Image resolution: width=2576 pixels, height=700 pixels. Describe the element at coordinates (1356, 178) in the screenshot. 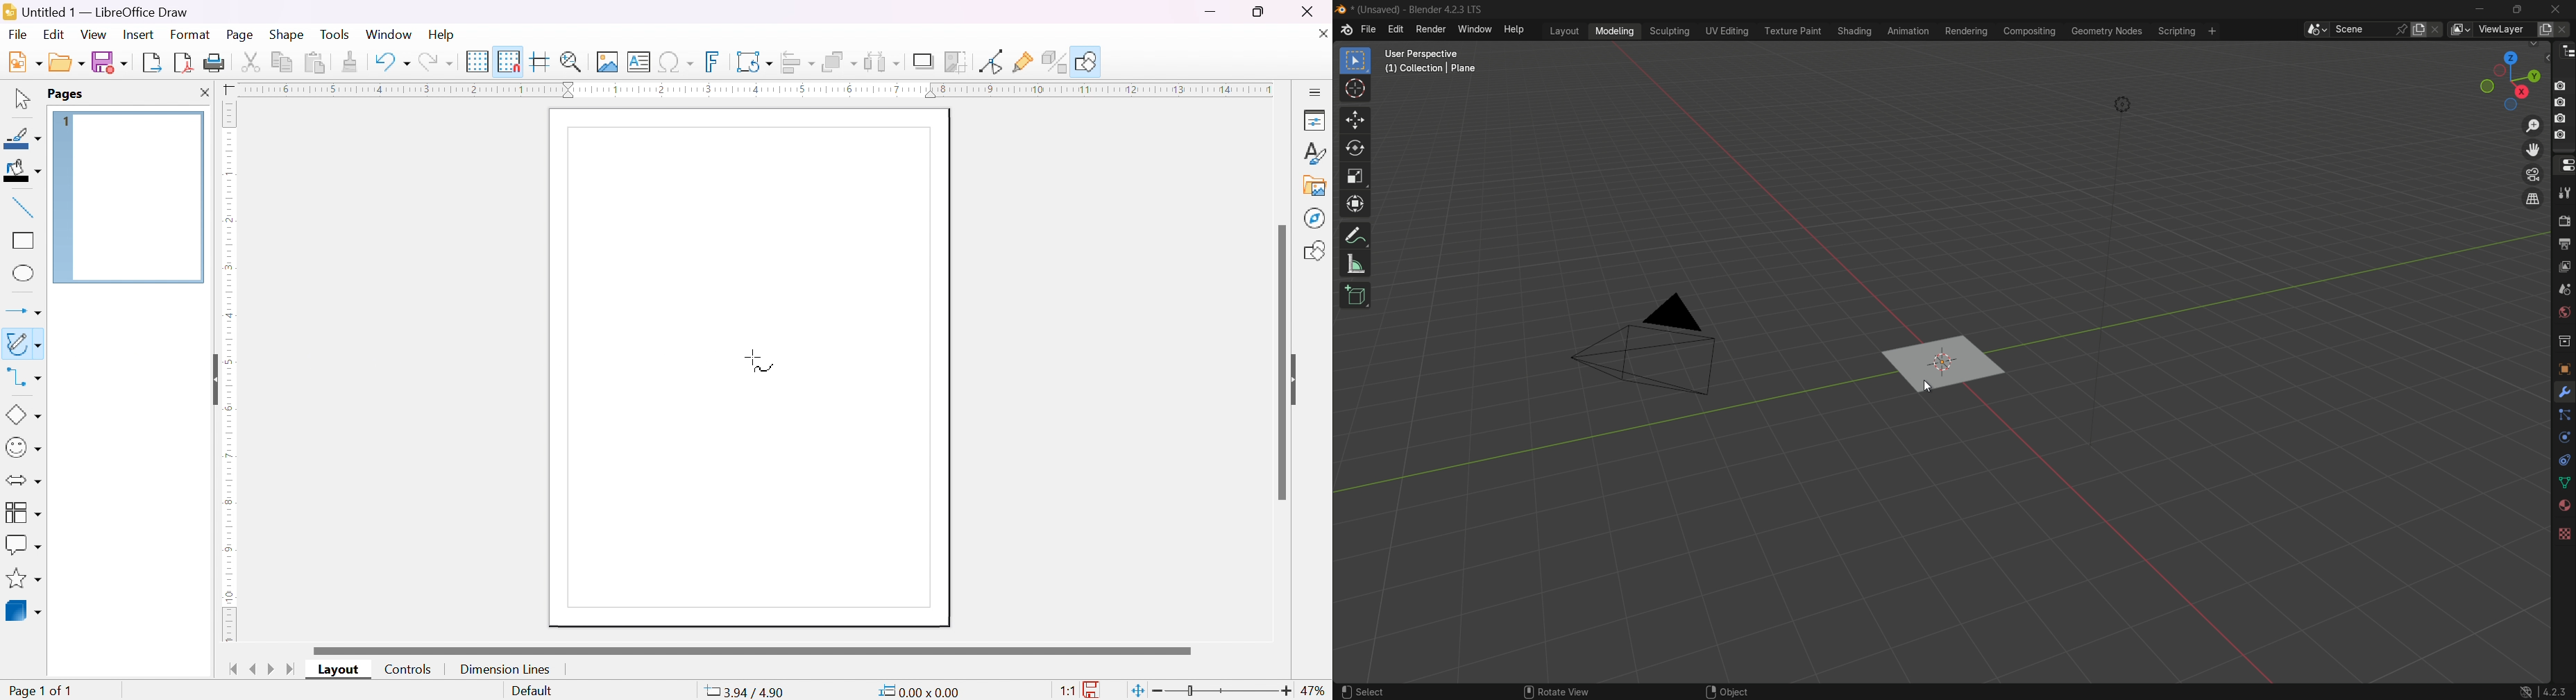

I see `scale` at that location.